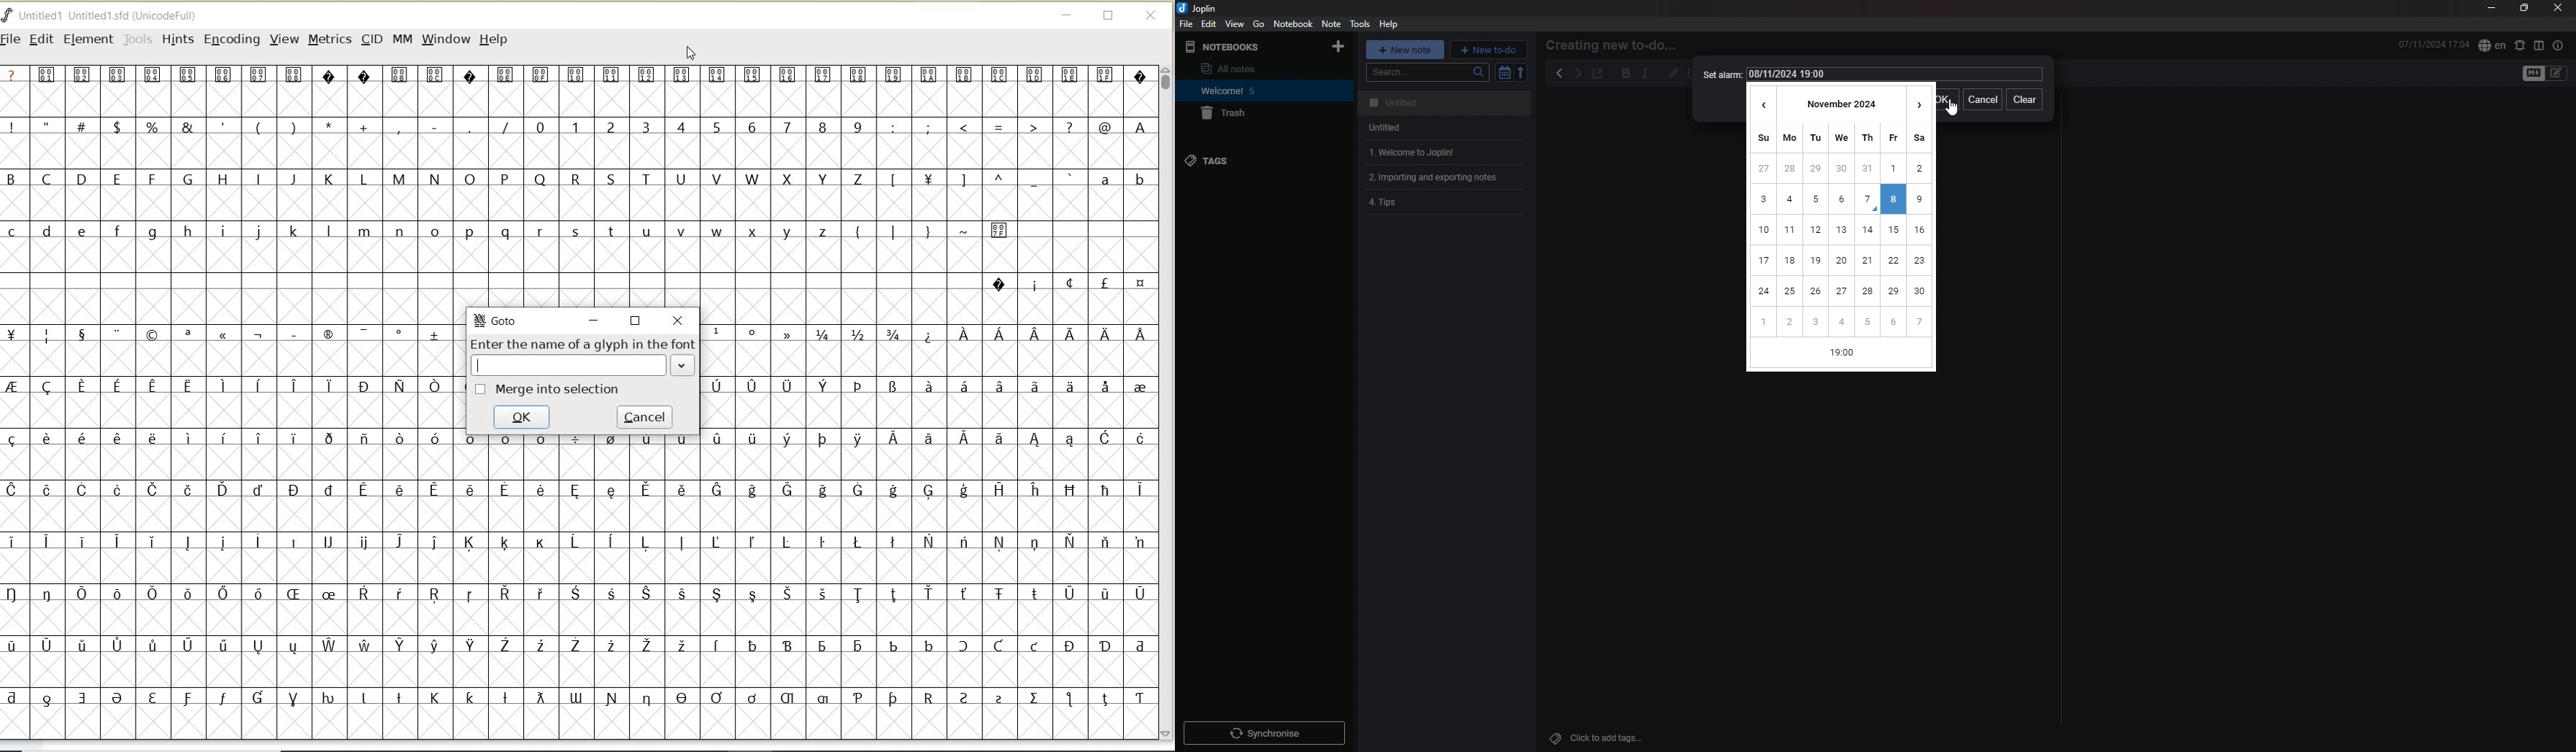  Describe the element at coordinates (695, 126) in the screenshot. I see `numbers` at that location.